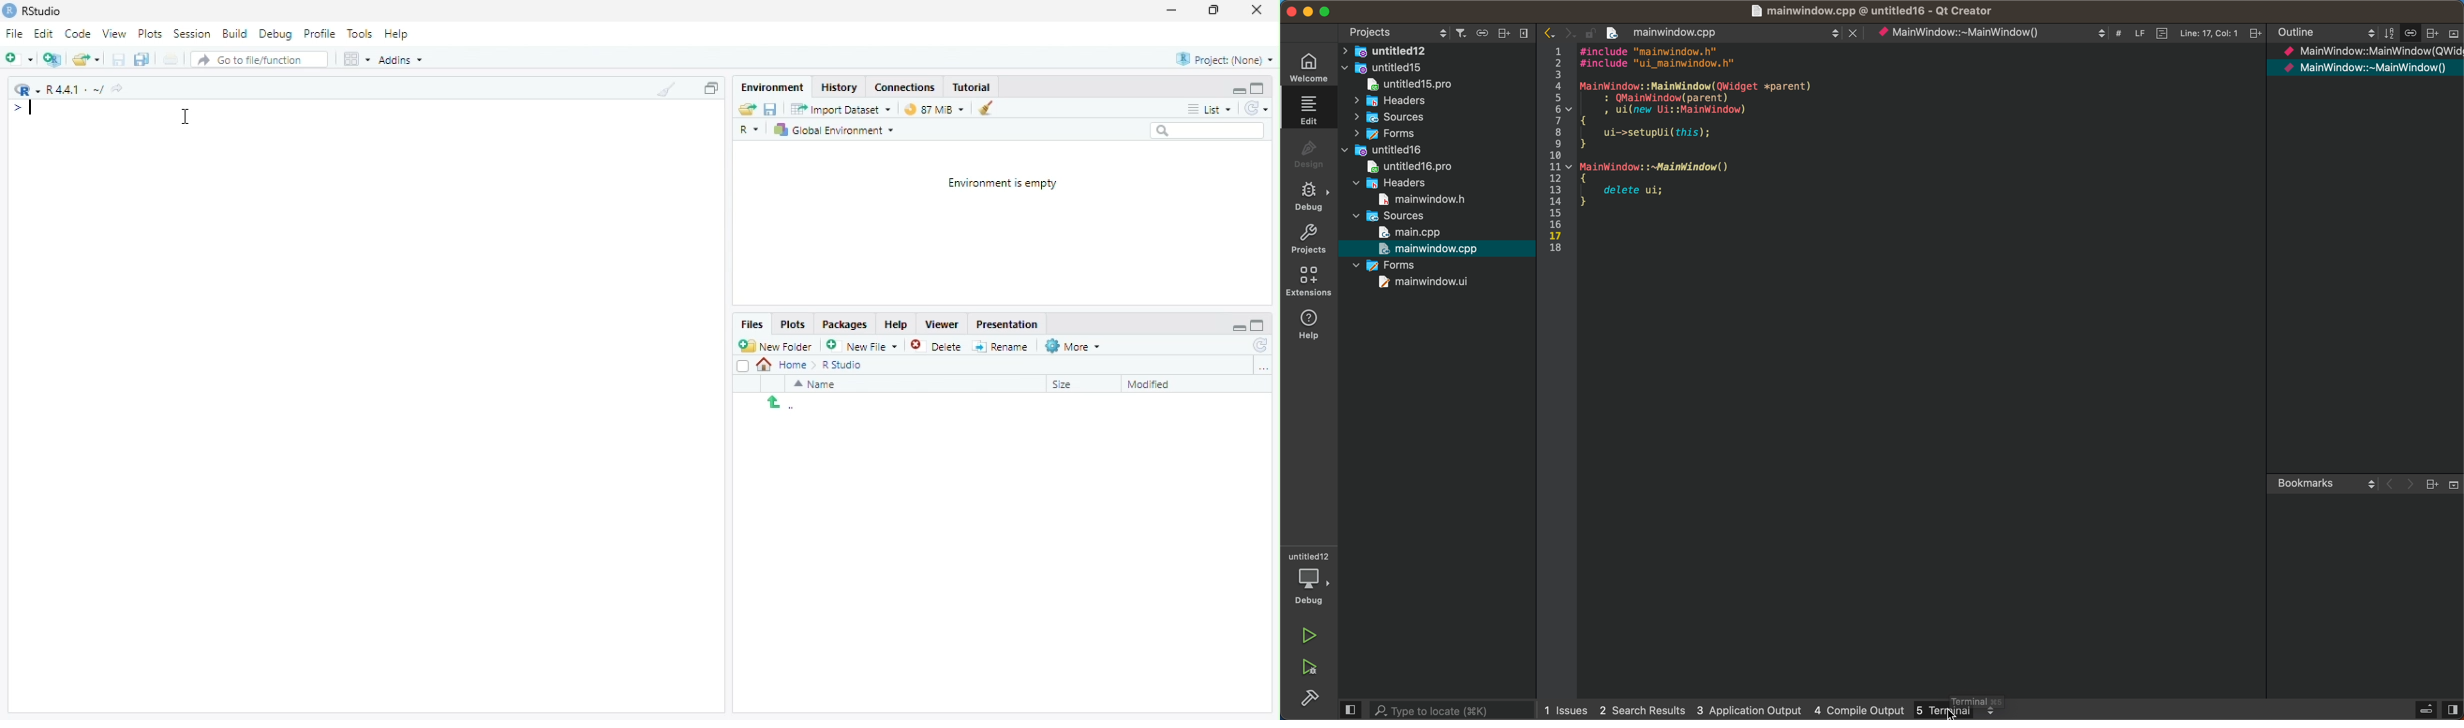 The image size is (2464, 728). What do you see at coordinates (18, 57) in the screenshot?
I see `Add new file` at bounding box center [18, 57].